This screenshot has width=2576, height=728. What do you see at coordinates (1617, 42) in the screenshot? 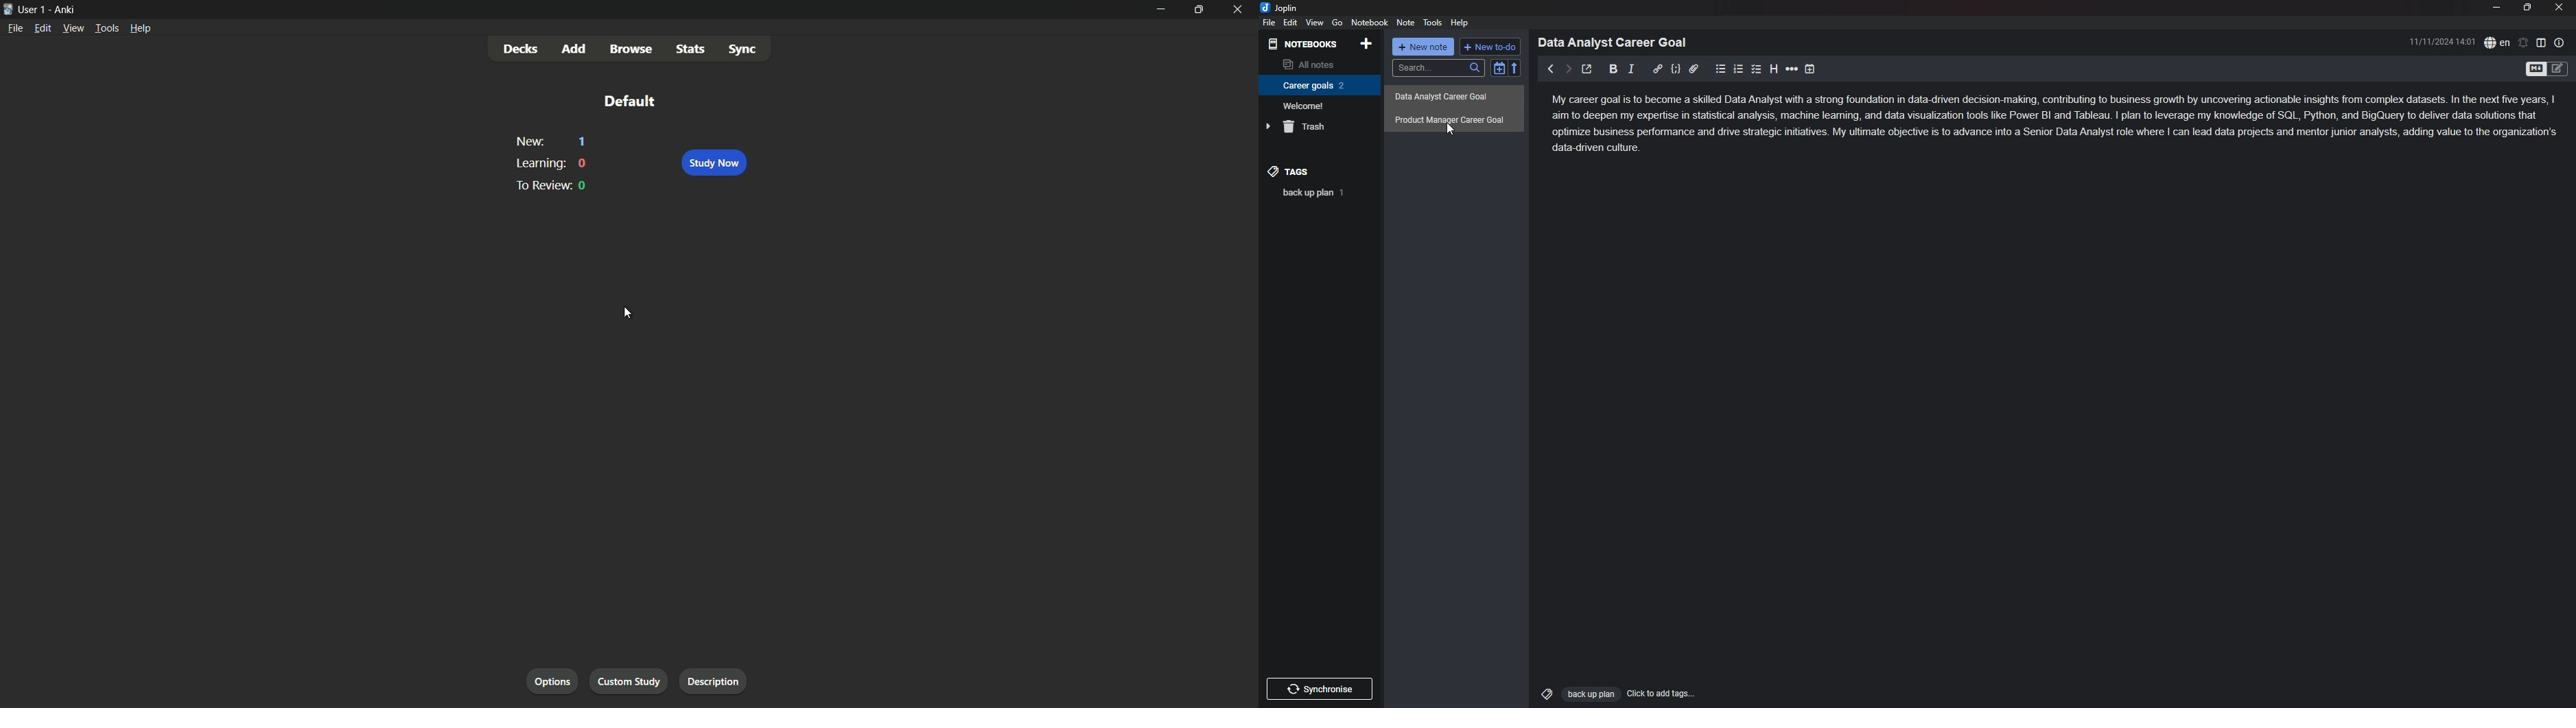
I see `Data Analyst Career Goal` at bounding box center [1617, 42].